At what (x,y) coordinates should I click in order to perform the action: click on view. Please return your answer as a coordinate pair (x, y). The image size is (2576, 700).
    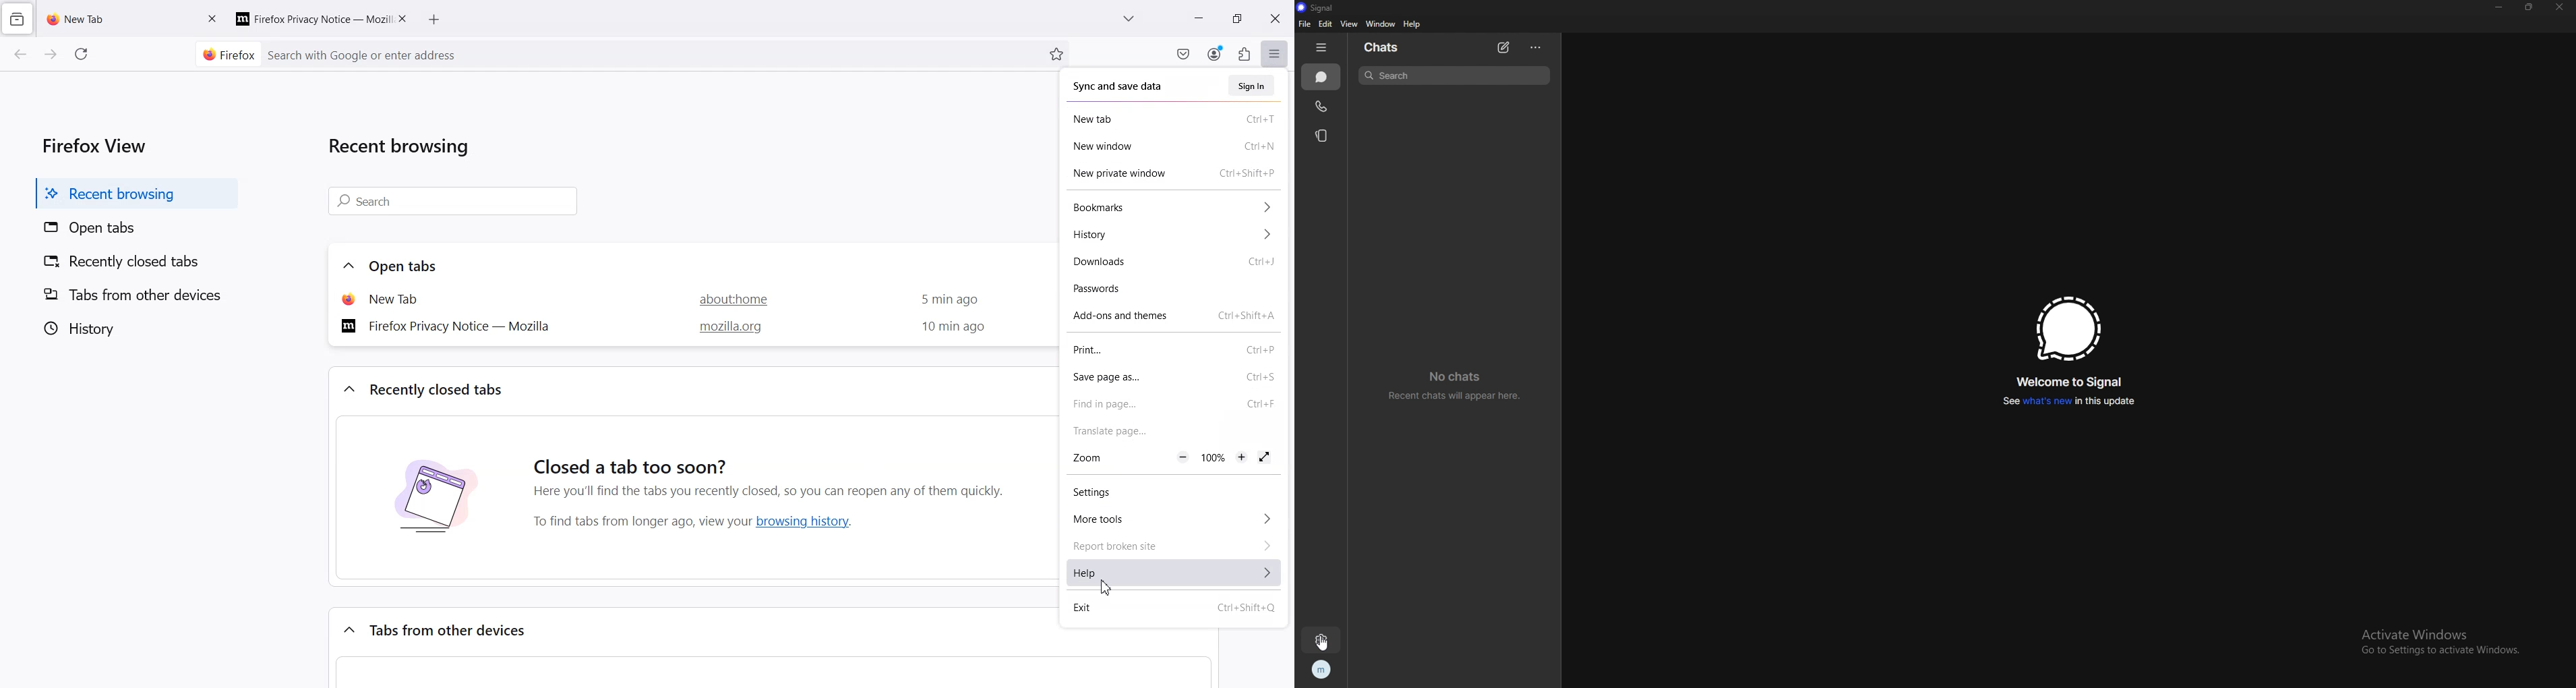
    Looking at the image, I should click on (1348, 24).